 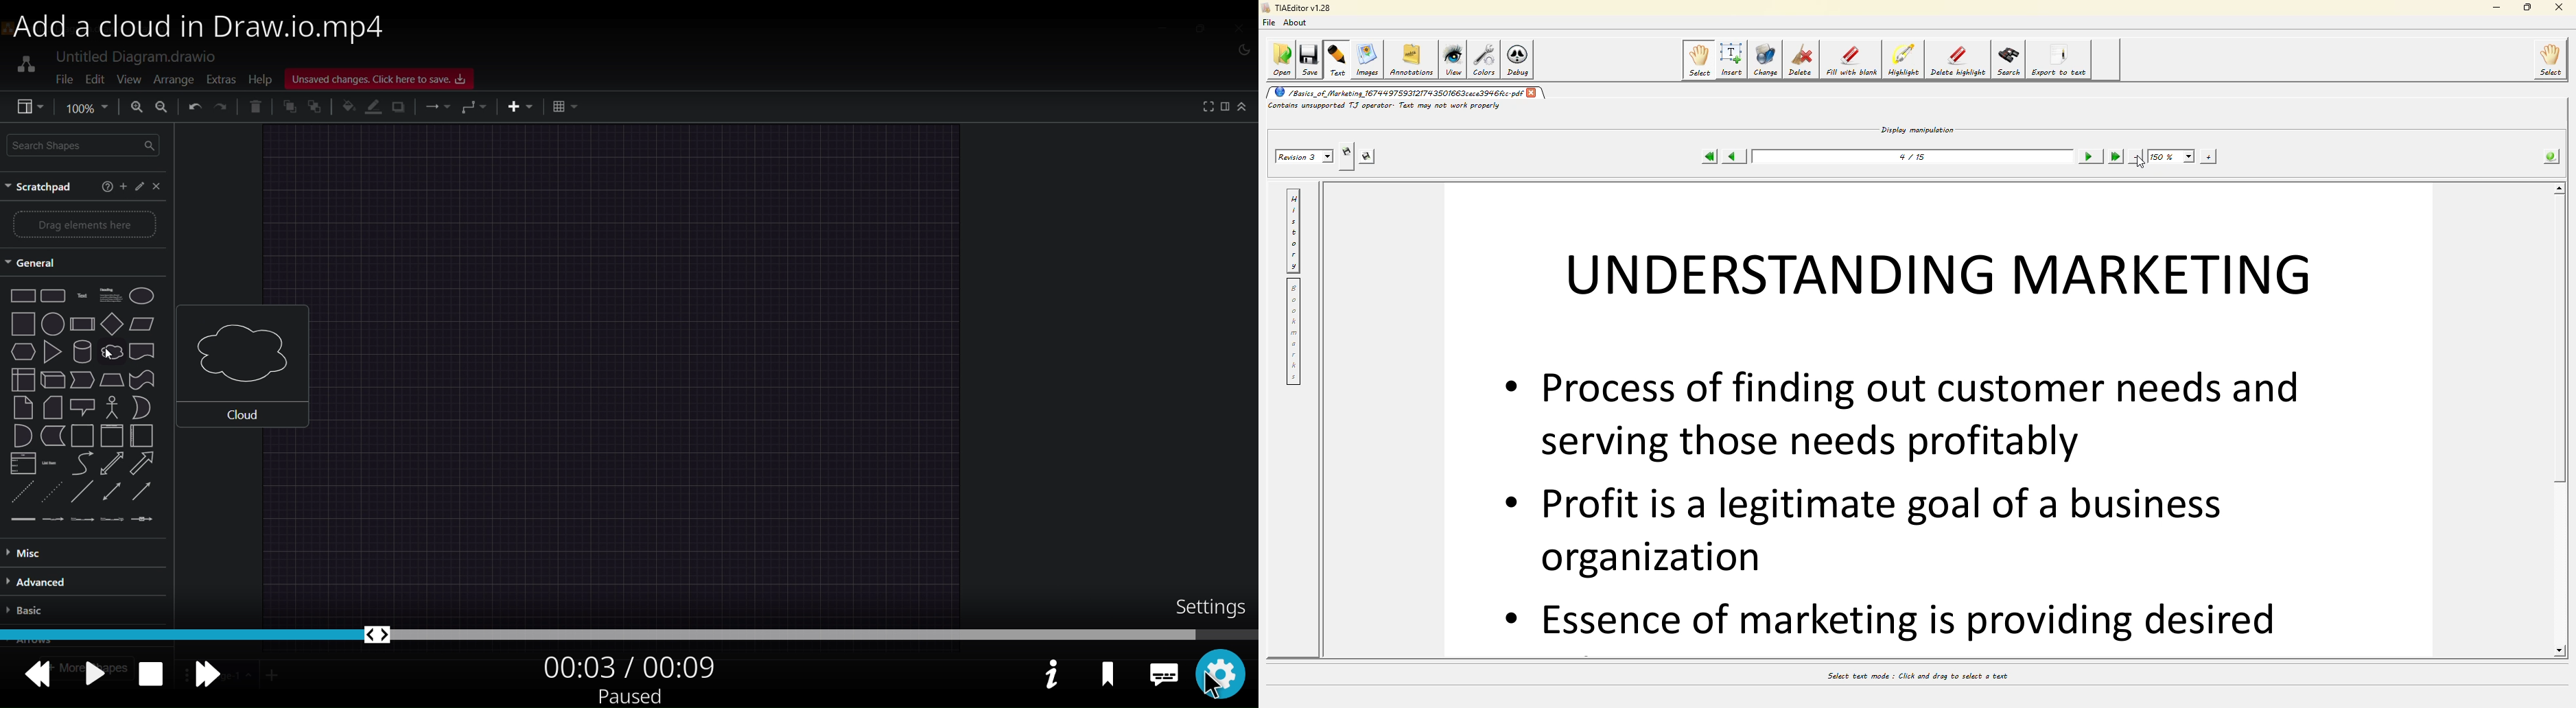 I want to click on bookmark, so click(x=1107, y=673).